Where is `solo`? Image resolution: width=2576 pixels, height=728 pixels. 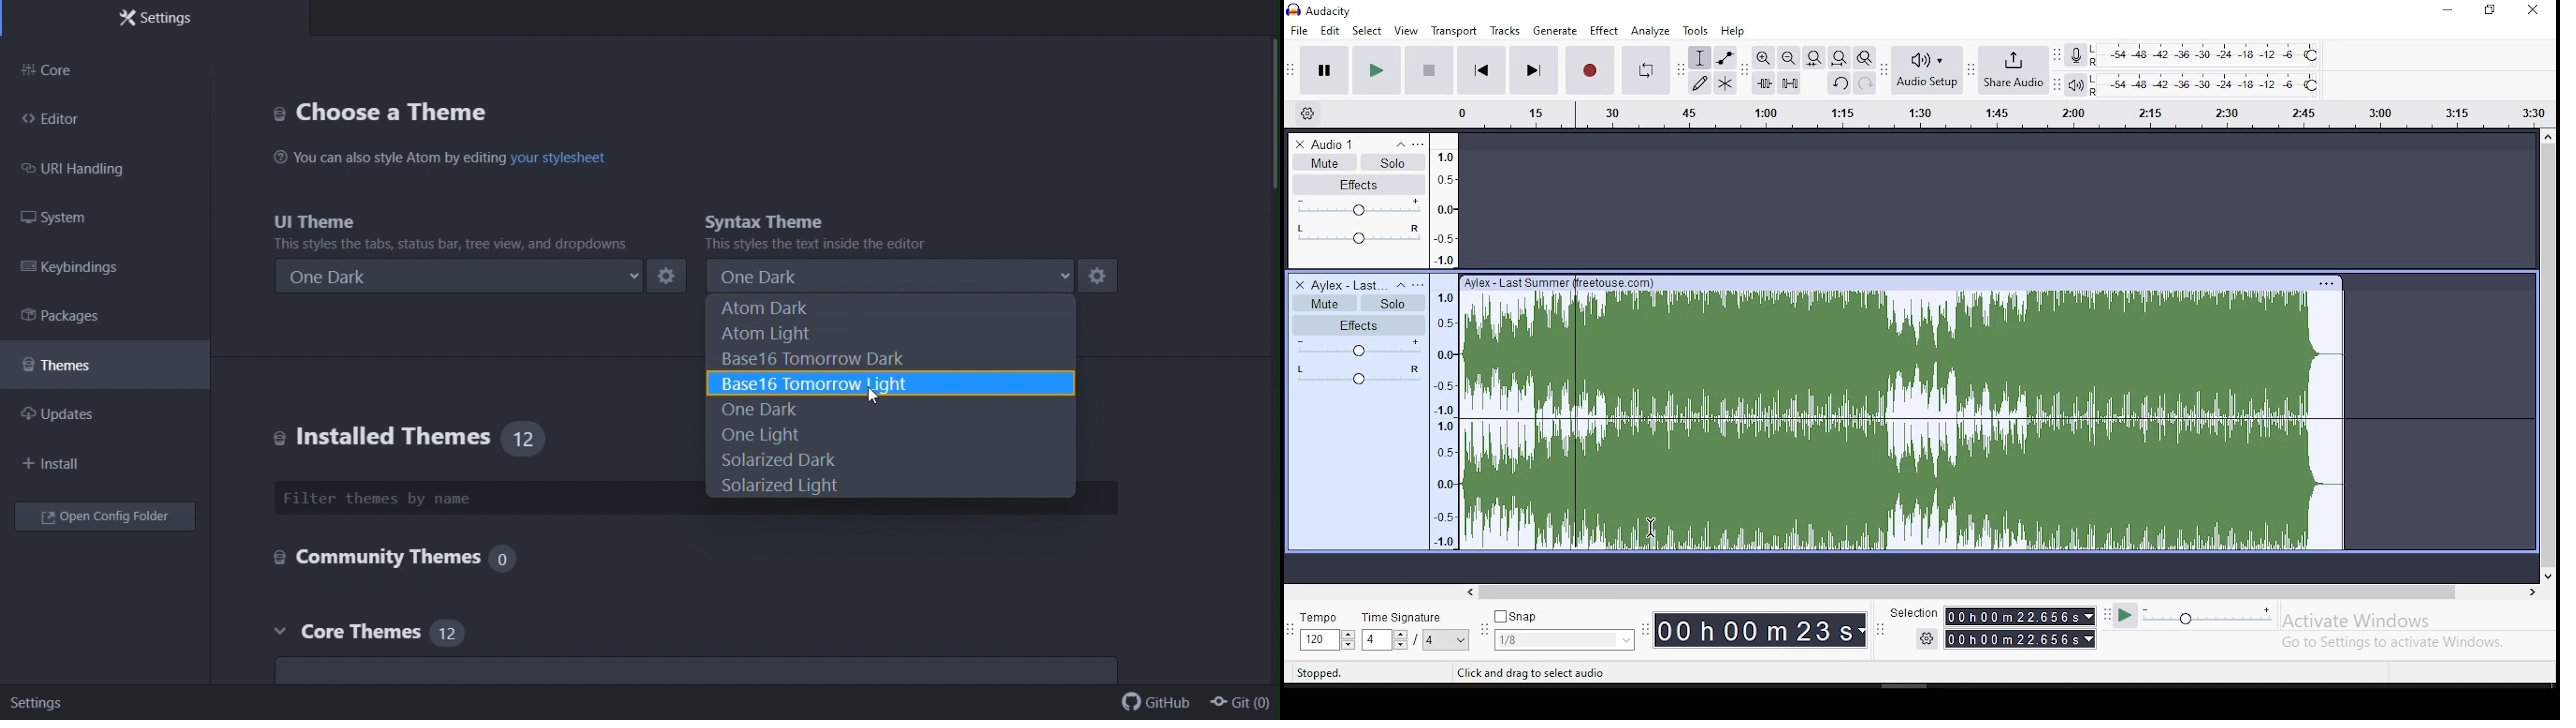 solo is located at coordinates (1393, 161).